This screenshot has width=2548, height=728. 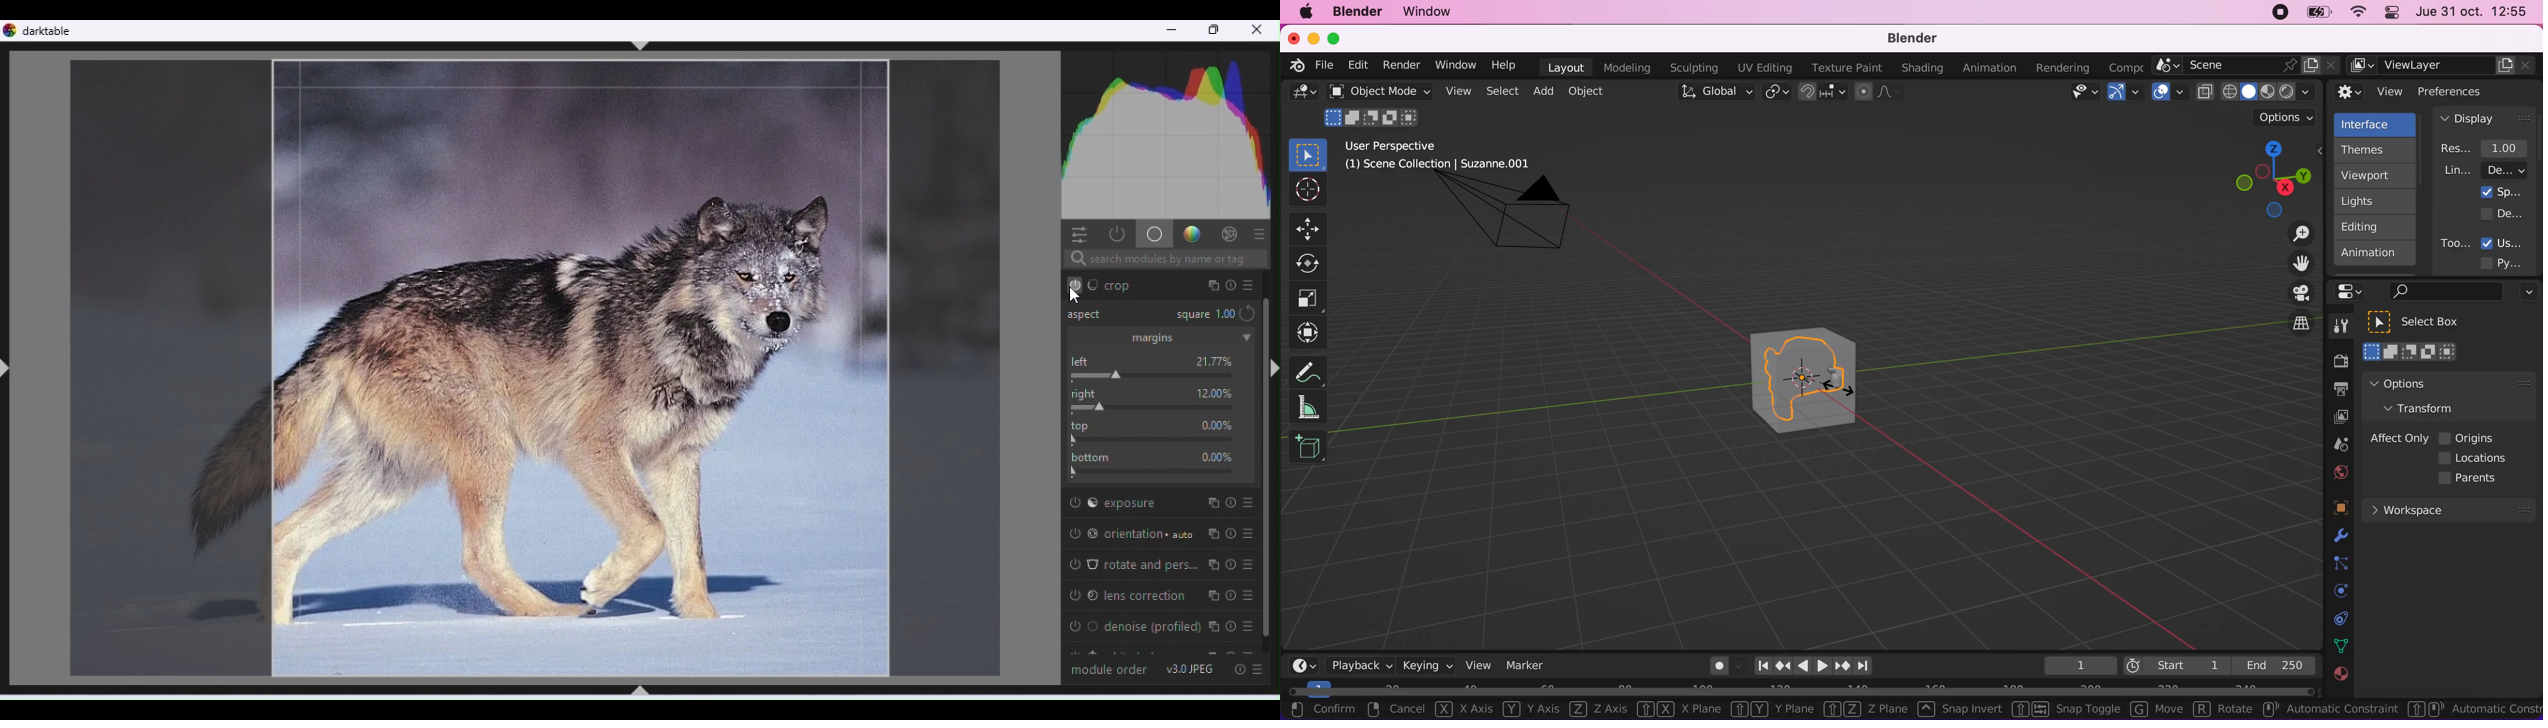 What do you see at coordinates (2426, 383) in the screenshot?
I see `options` at bounding box center [2426, 383].